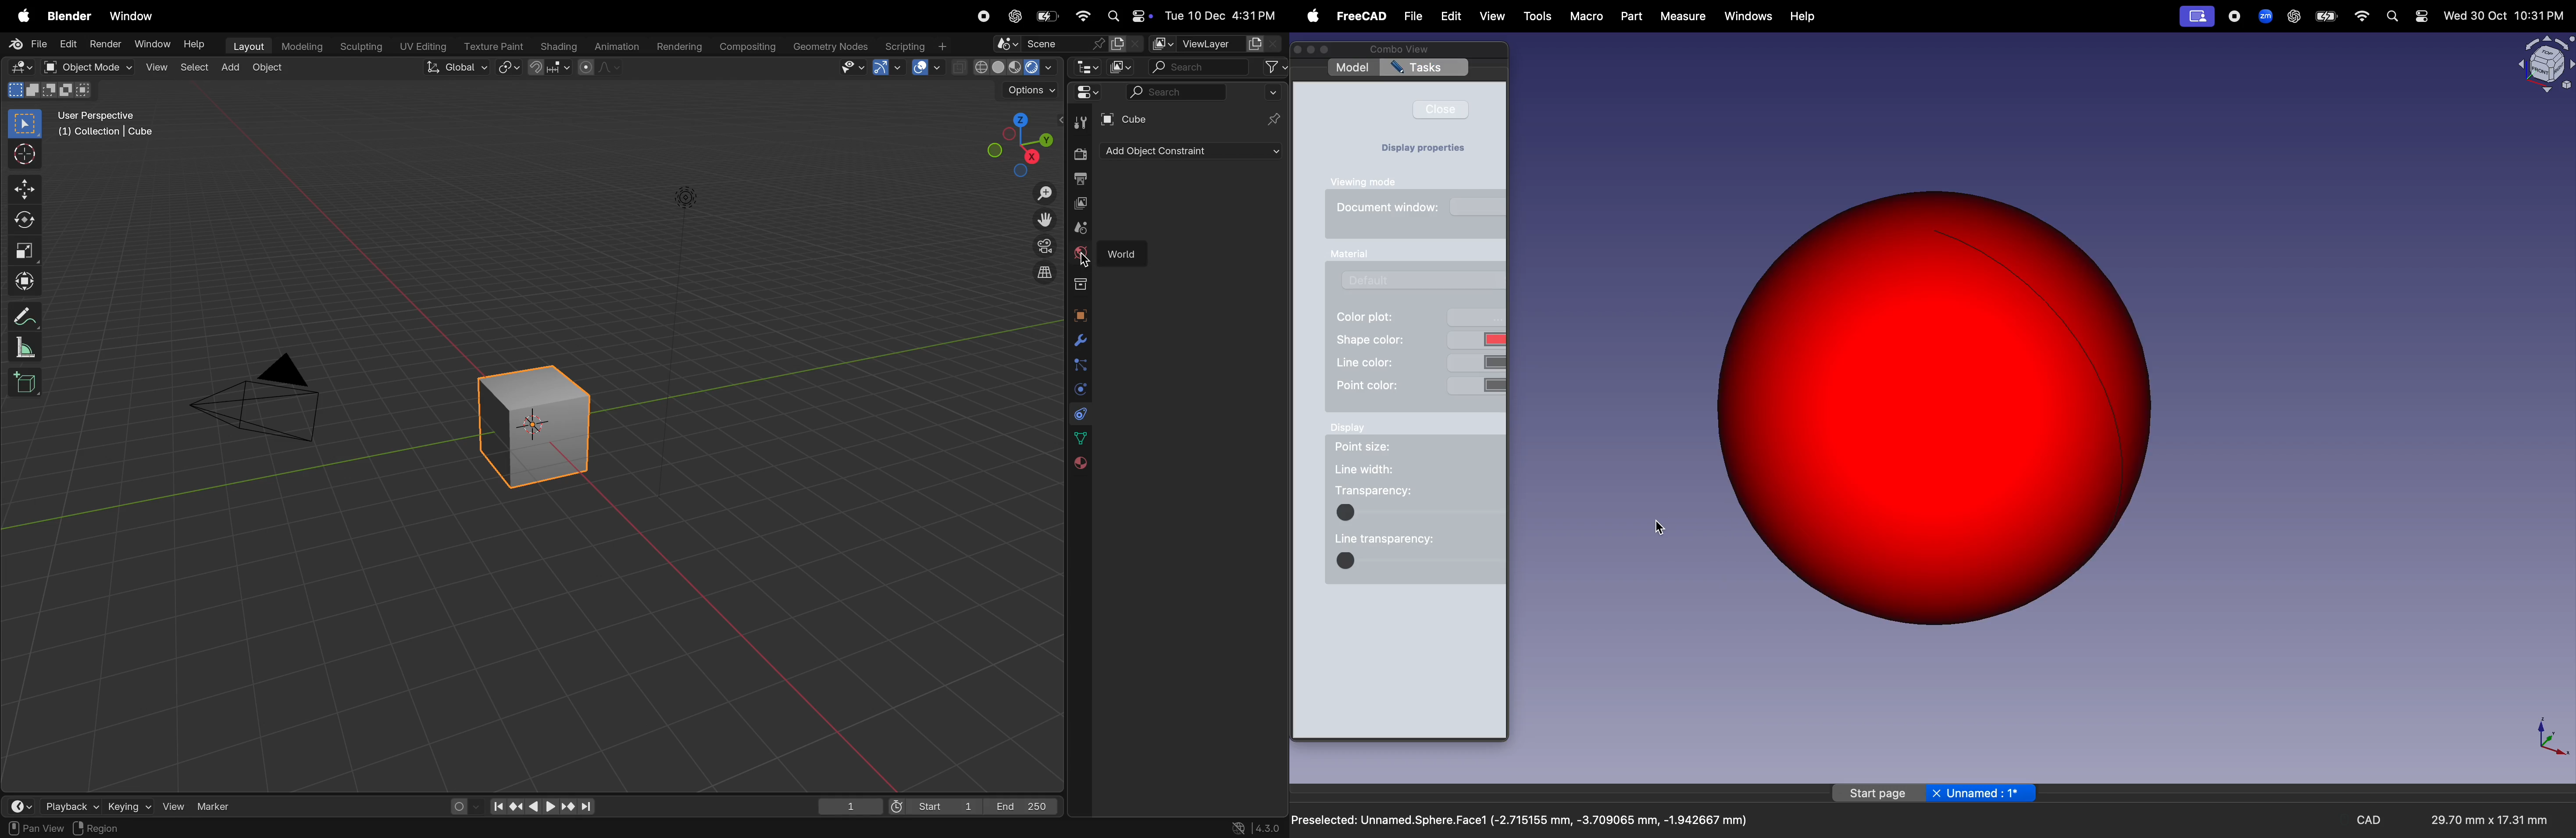  What do you see at coordinates (1421, 280) in the screenshot?
I see `default ` at bounding box center [1421, 280].